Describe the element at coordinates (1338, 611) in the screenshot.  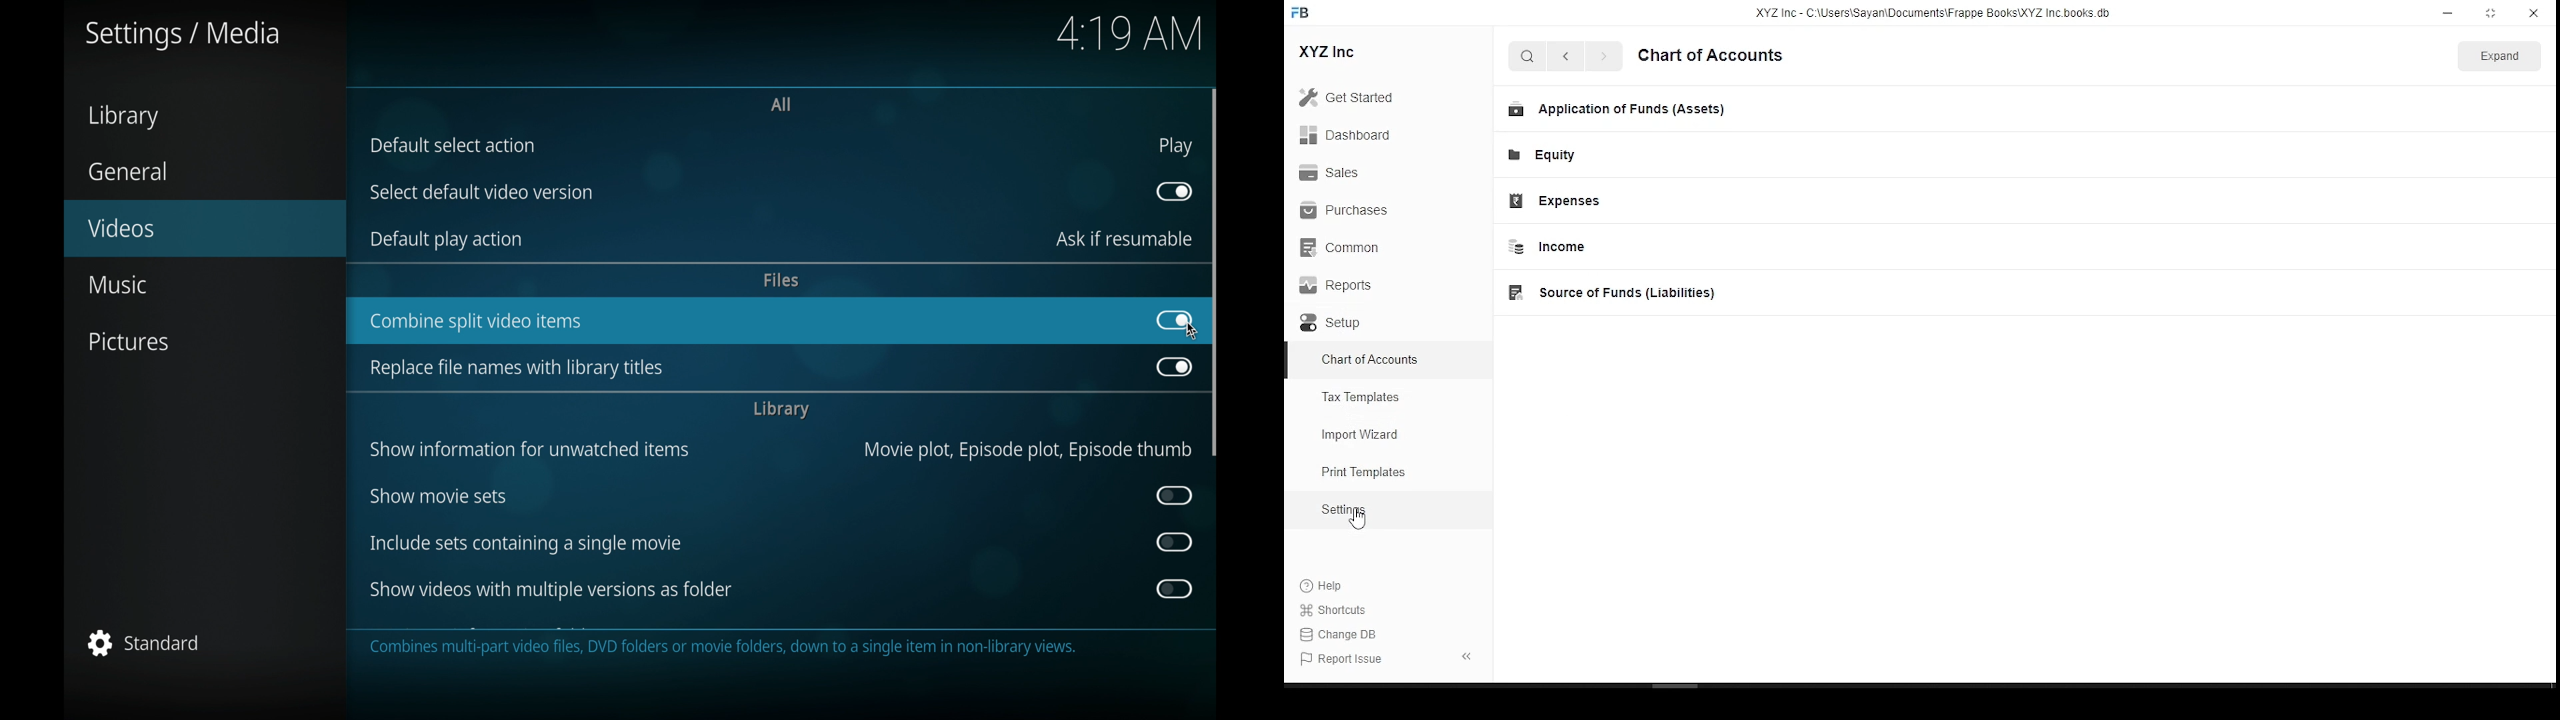
I see `shortcuts` at that location.